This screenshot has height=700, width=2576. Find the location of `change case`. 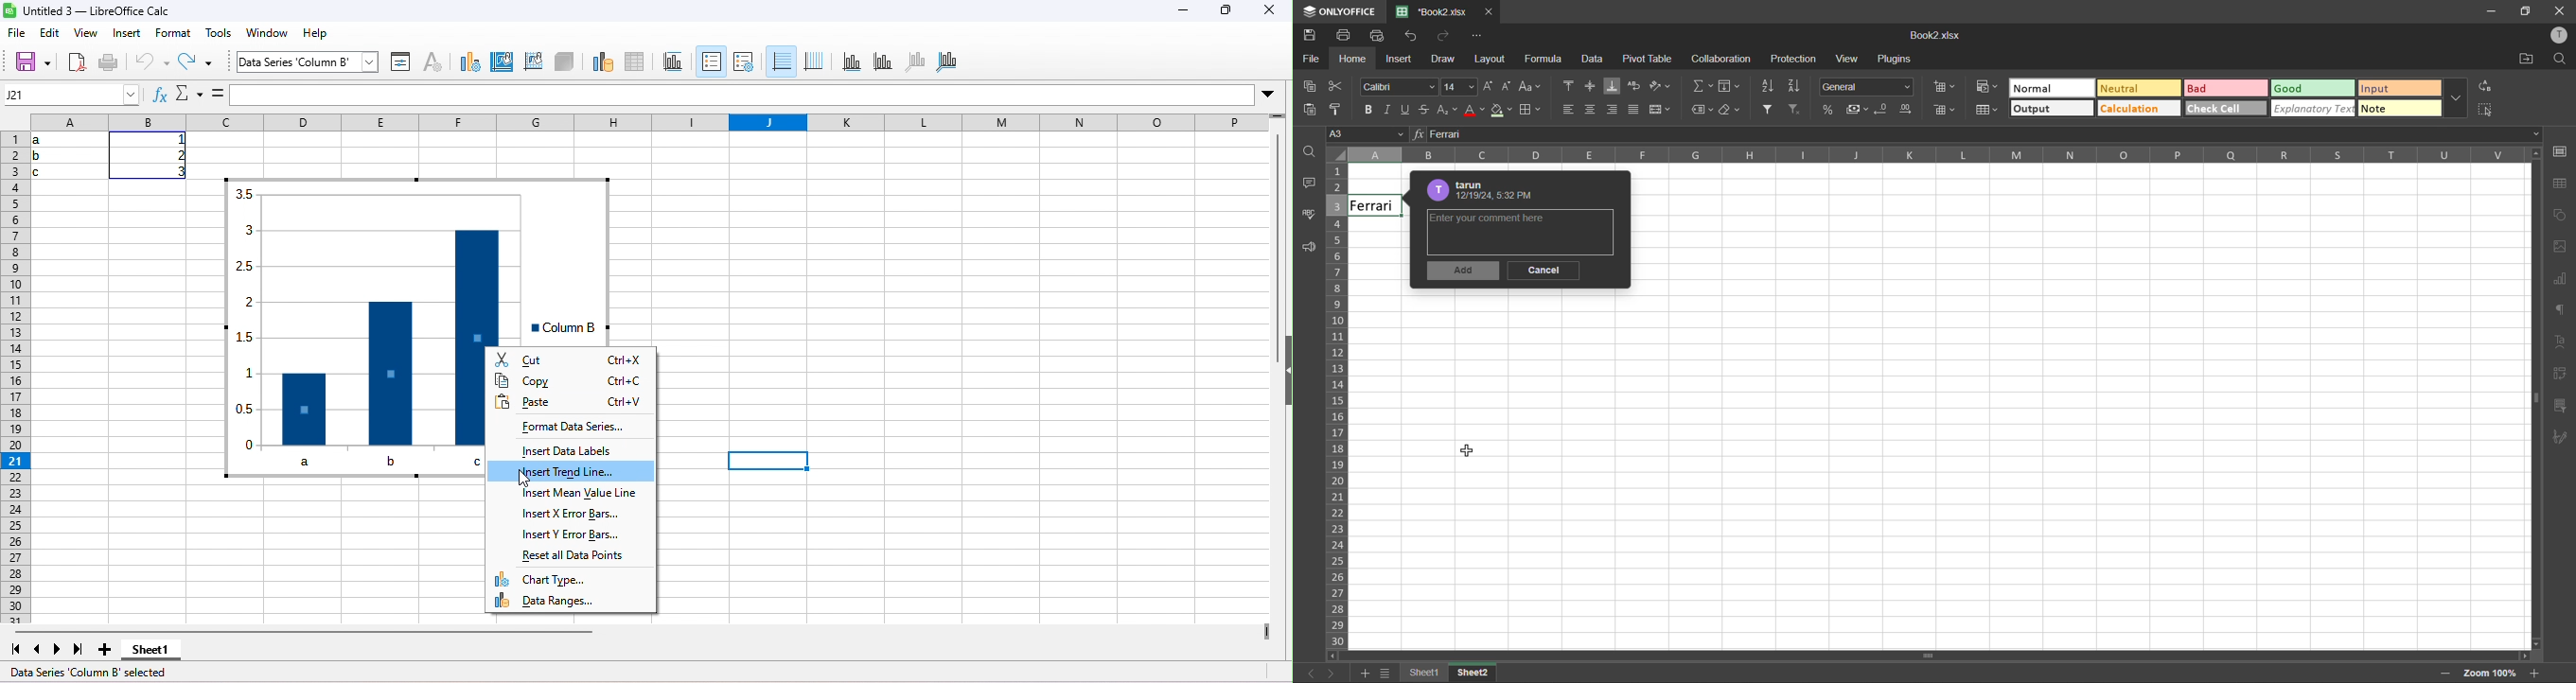

change case is located at coordinates (1529, 88).